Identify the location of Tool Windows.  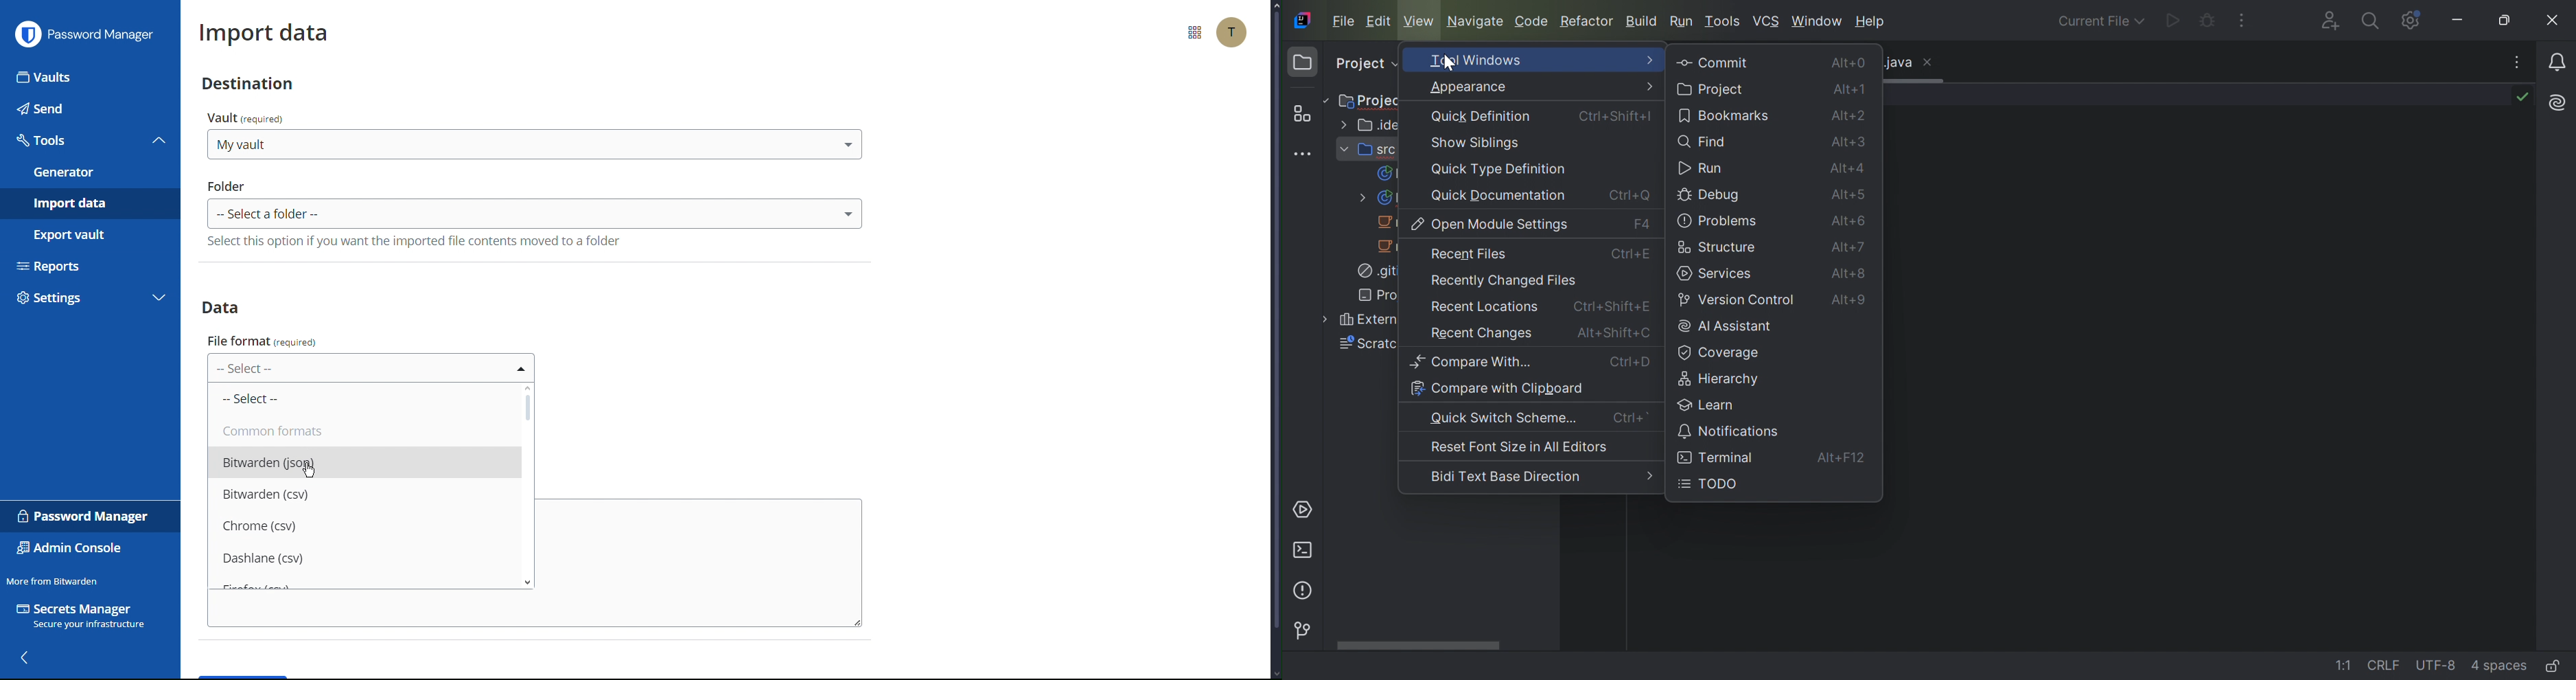
(1477, 61).